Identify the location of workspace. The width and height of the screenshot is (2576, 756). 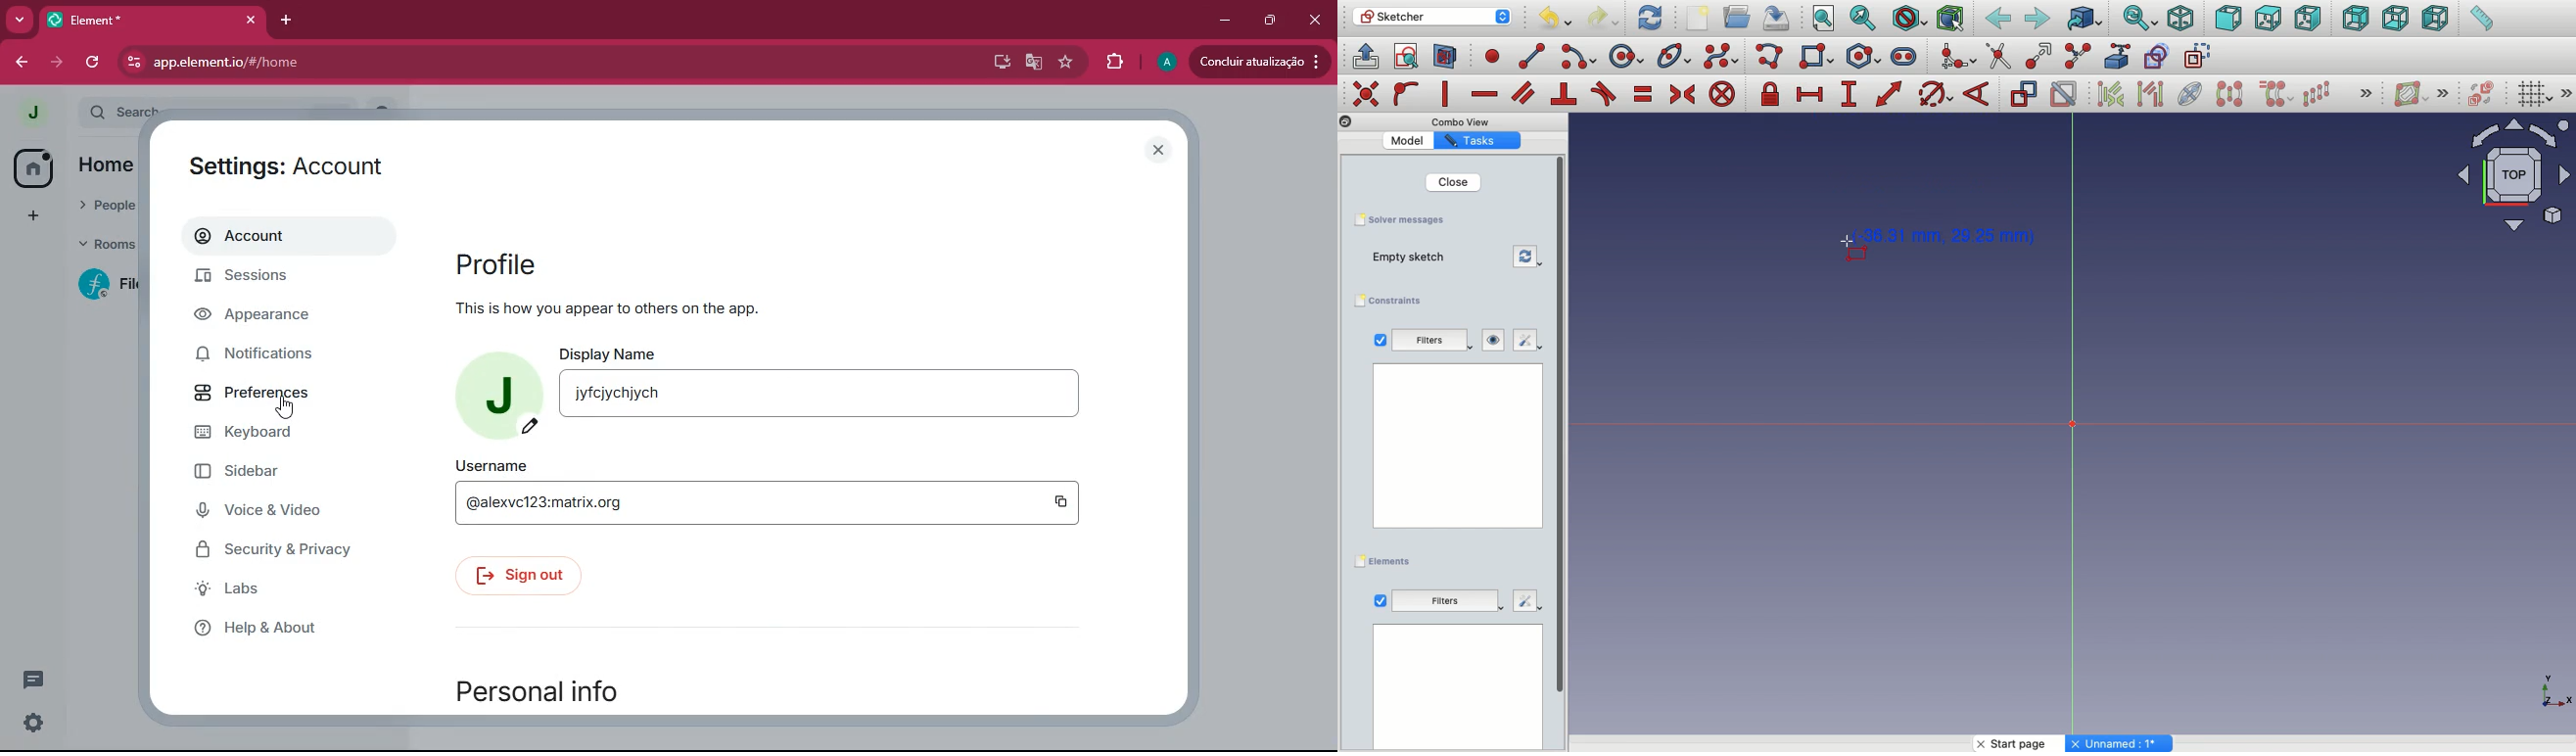
(1458, 688).